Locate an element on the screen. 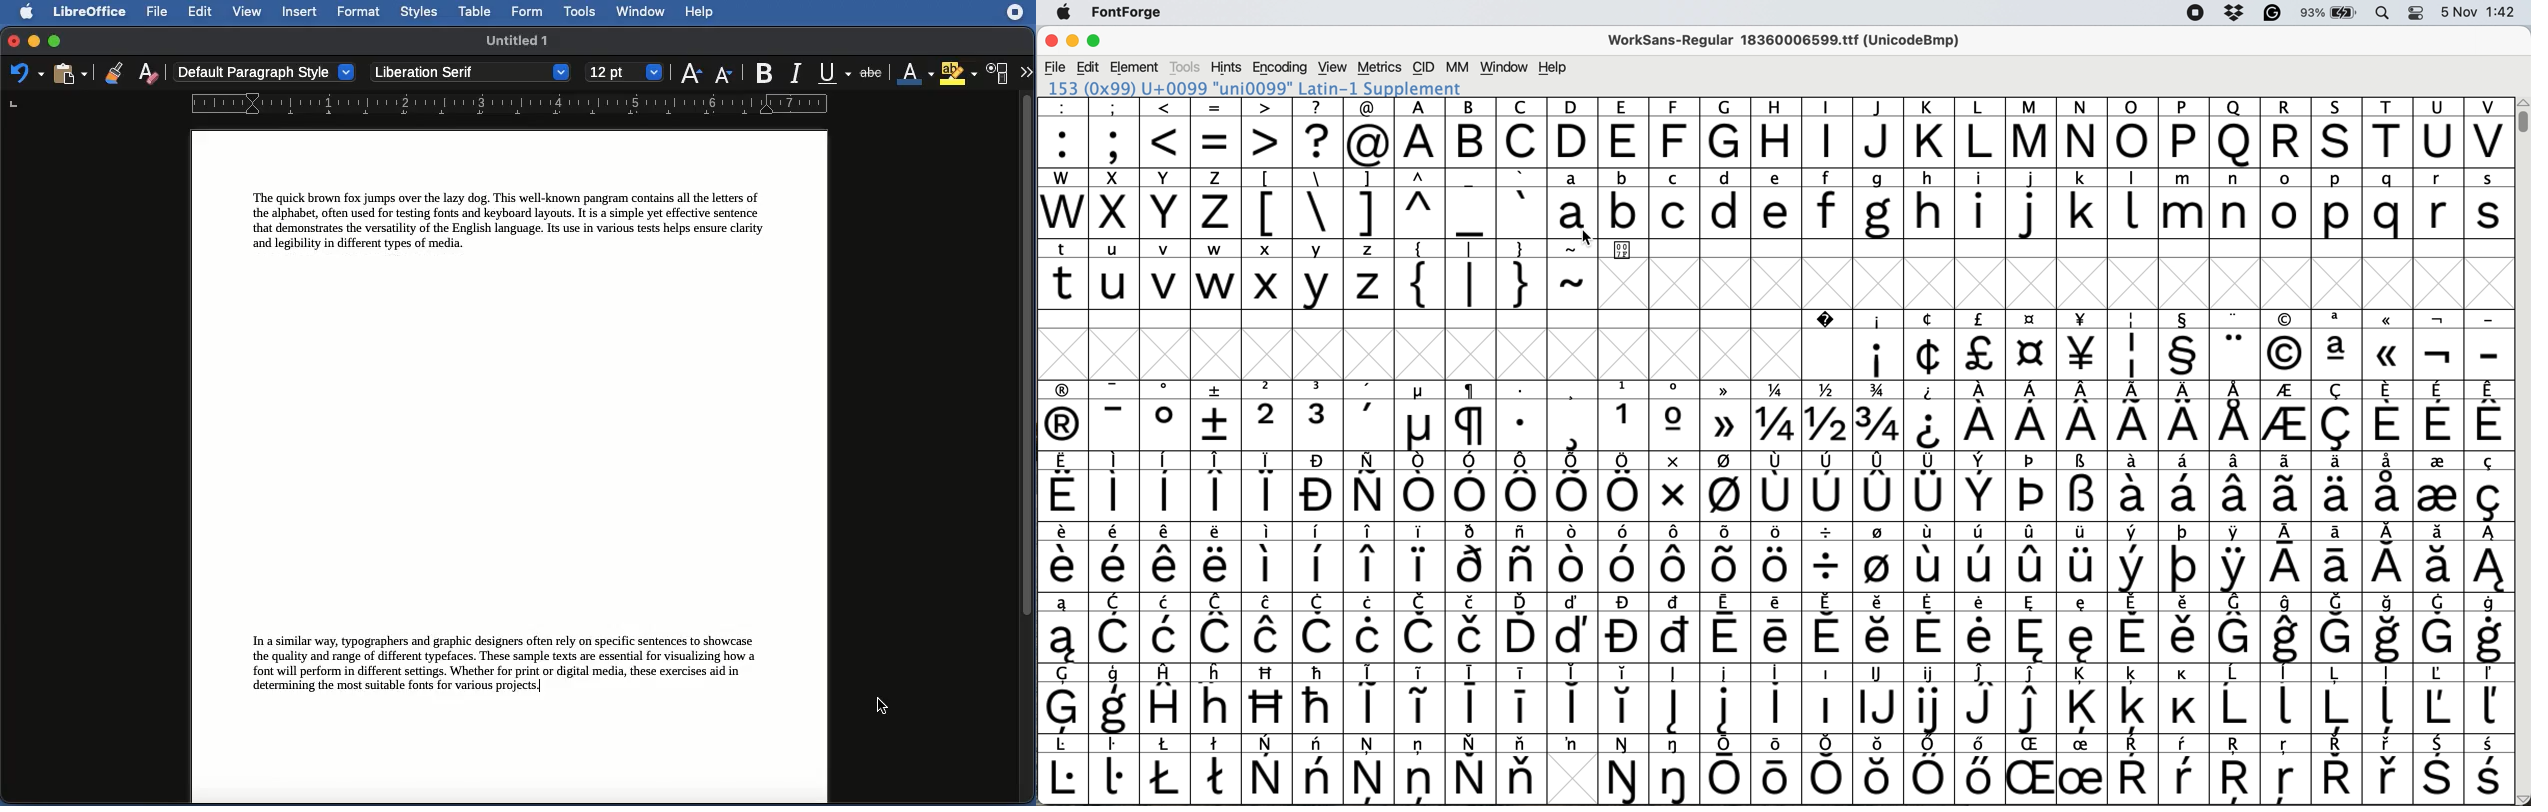  2 is located at coordinates (1267, 415).